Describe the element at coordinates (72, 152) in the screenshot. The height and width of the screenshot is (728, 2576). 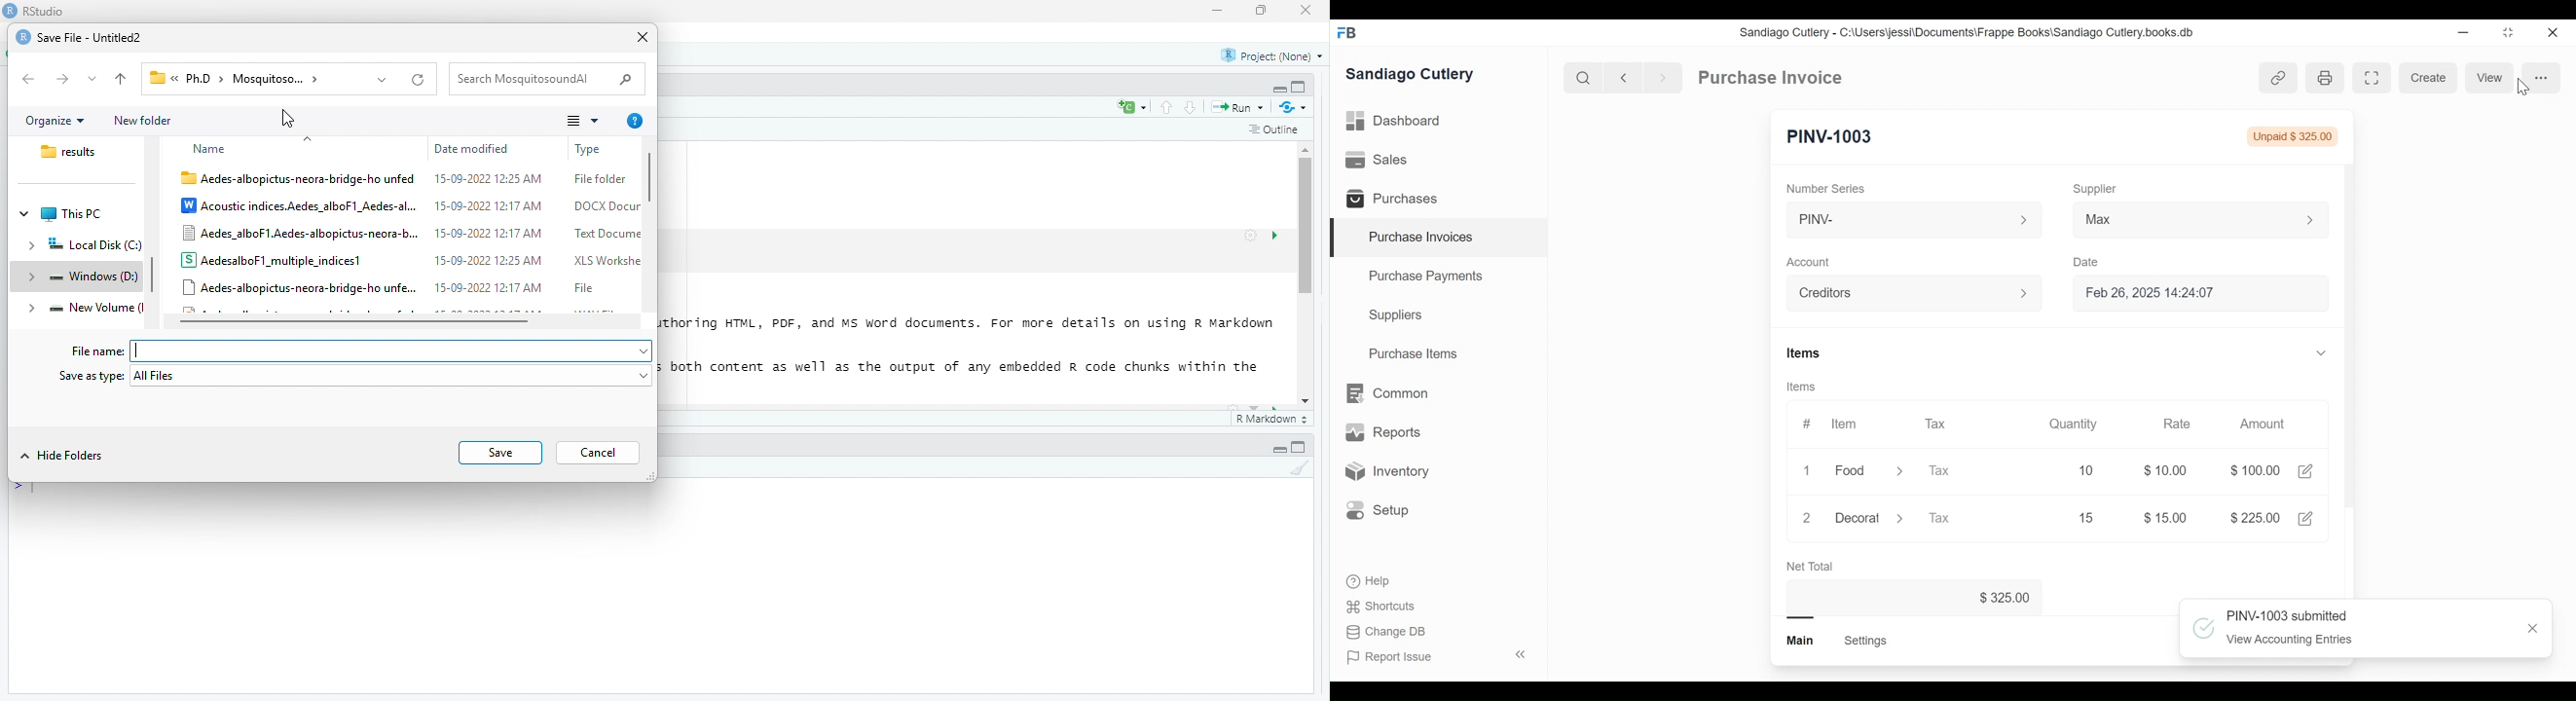
I see `results` at that location.